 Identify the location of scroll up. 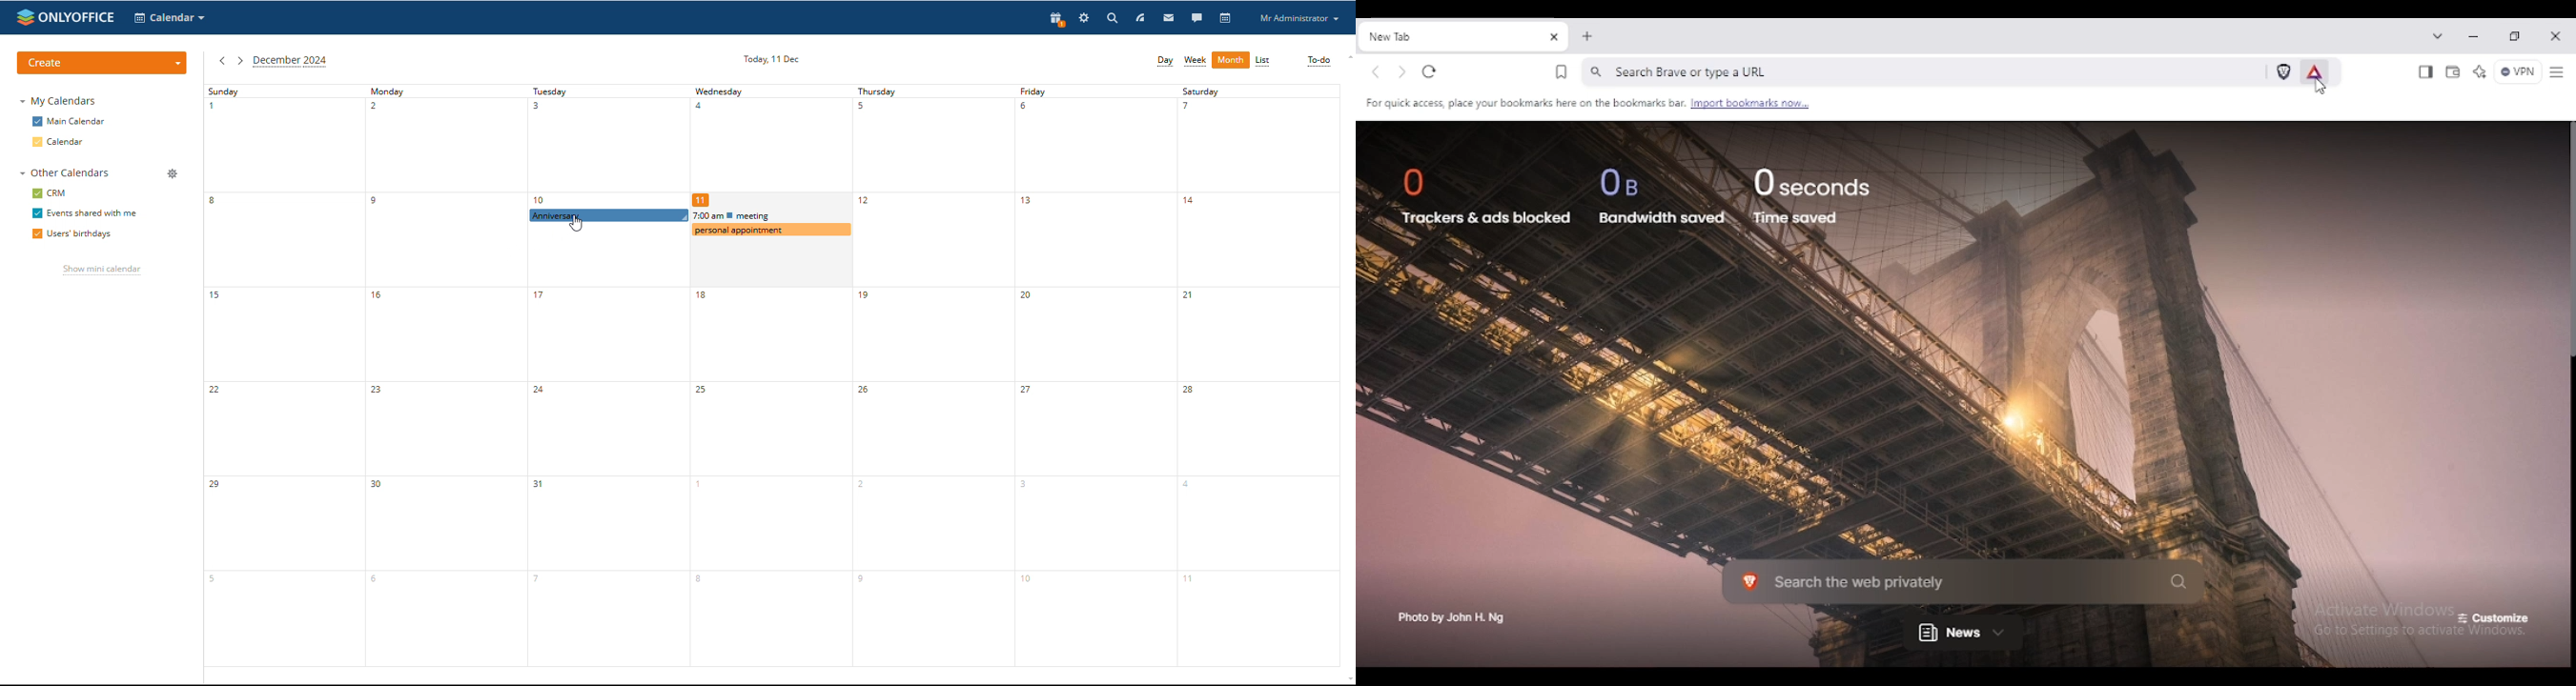
(1347, 57).